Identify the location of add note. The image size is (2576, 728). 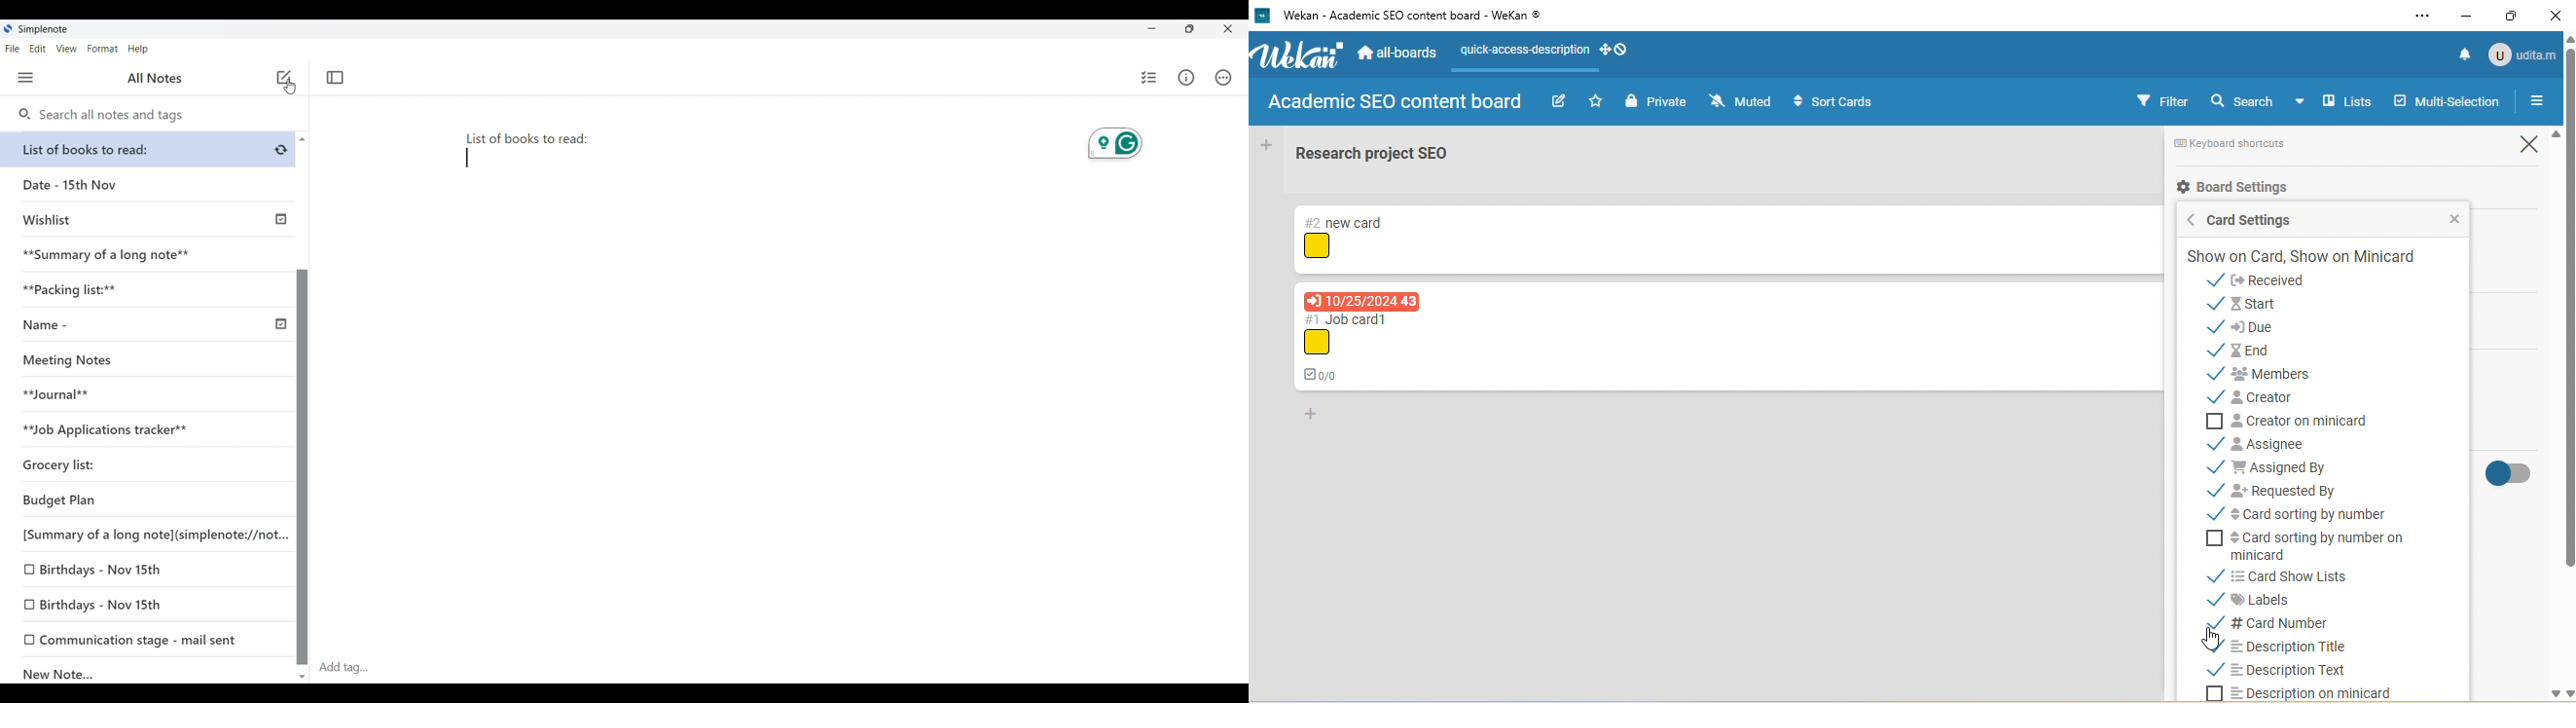
(282, 76).